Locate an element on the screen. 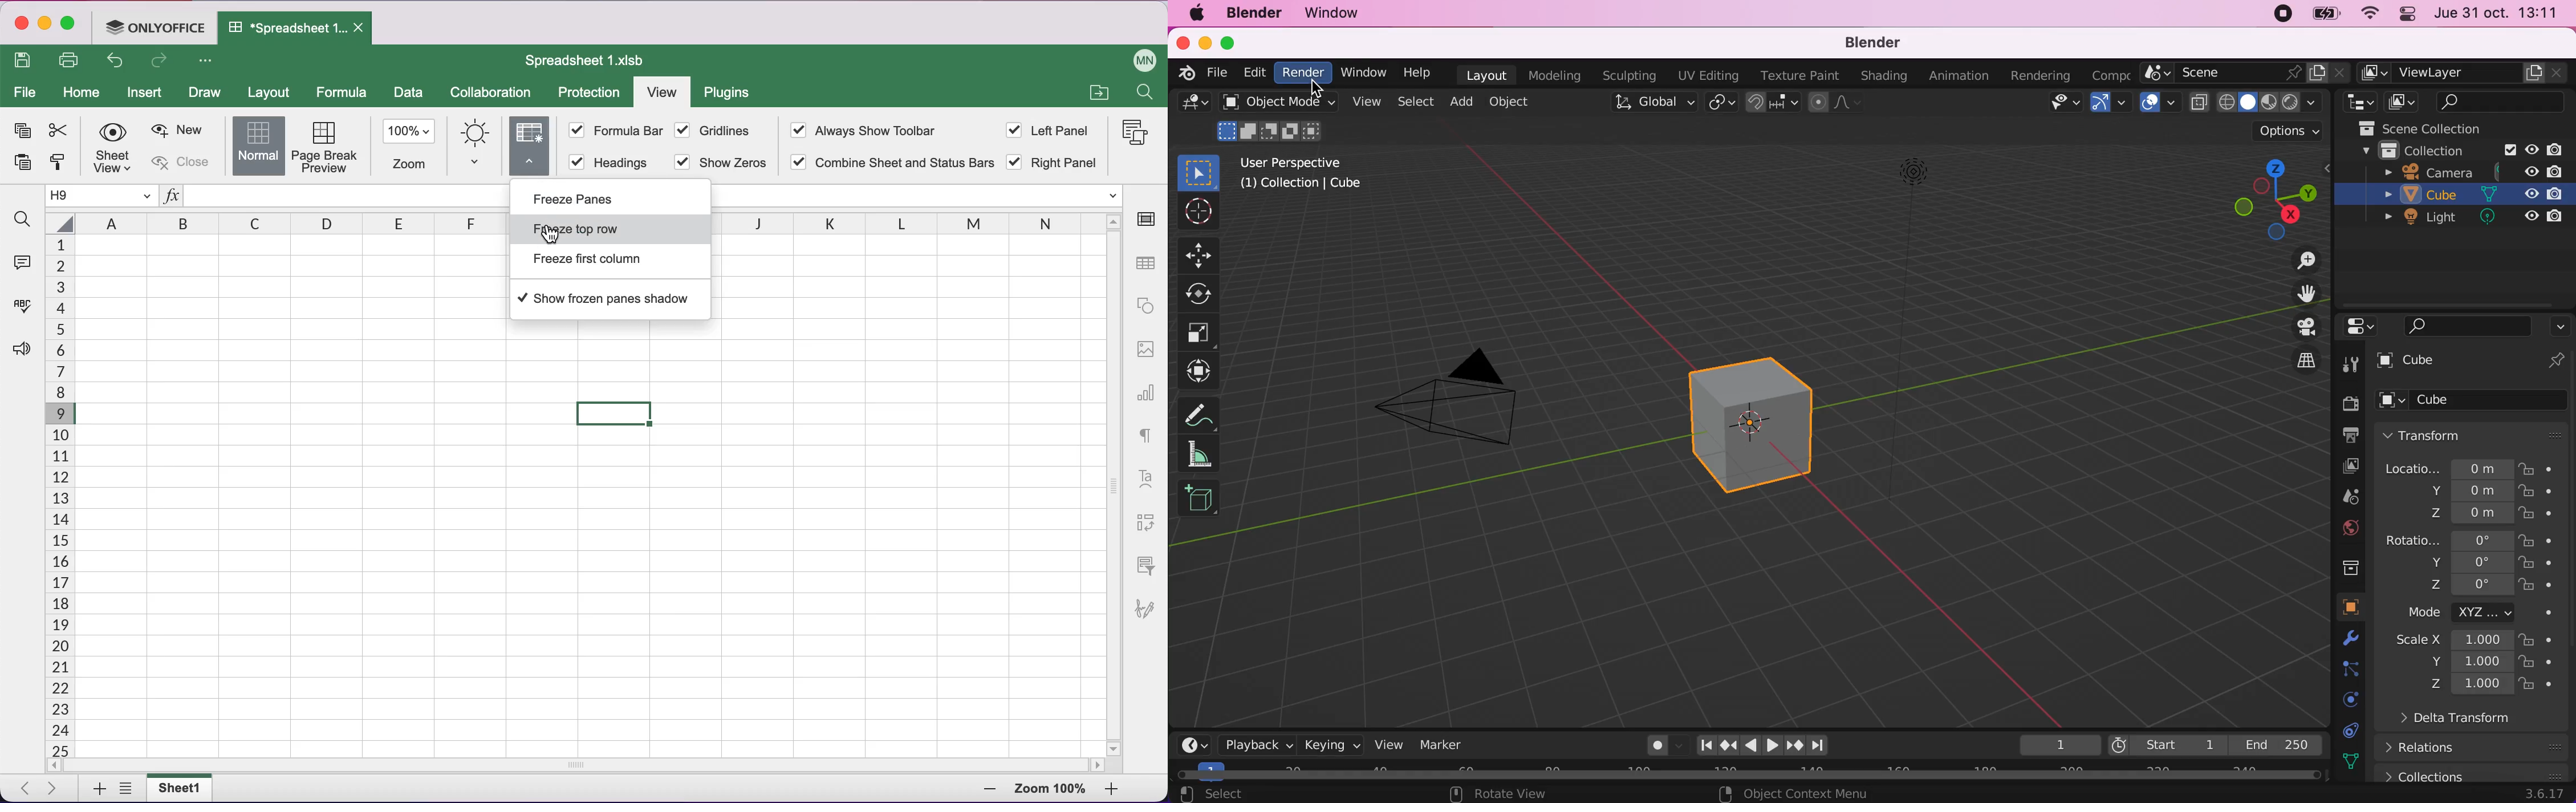  paste is located at coordinates (25, 162).